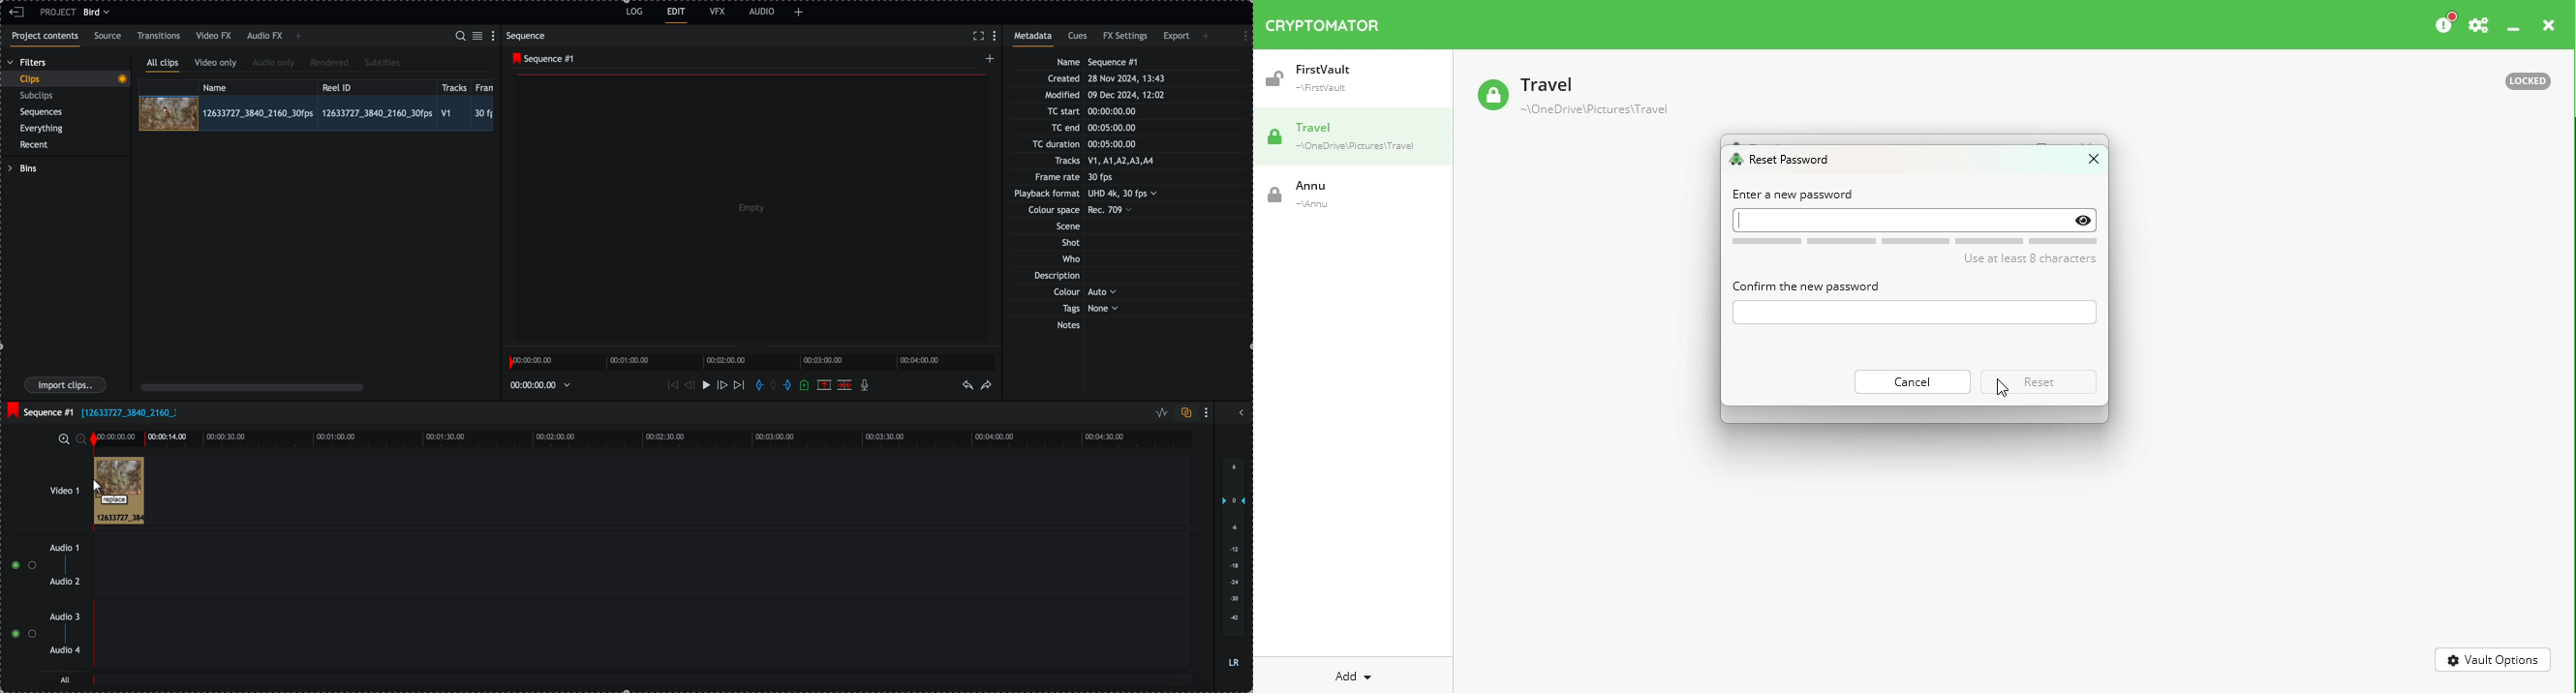 This screenshot has height=700, width=2576. Describe the element at coordinates (987, 386) in the screenshot. I see `redo` at that location.